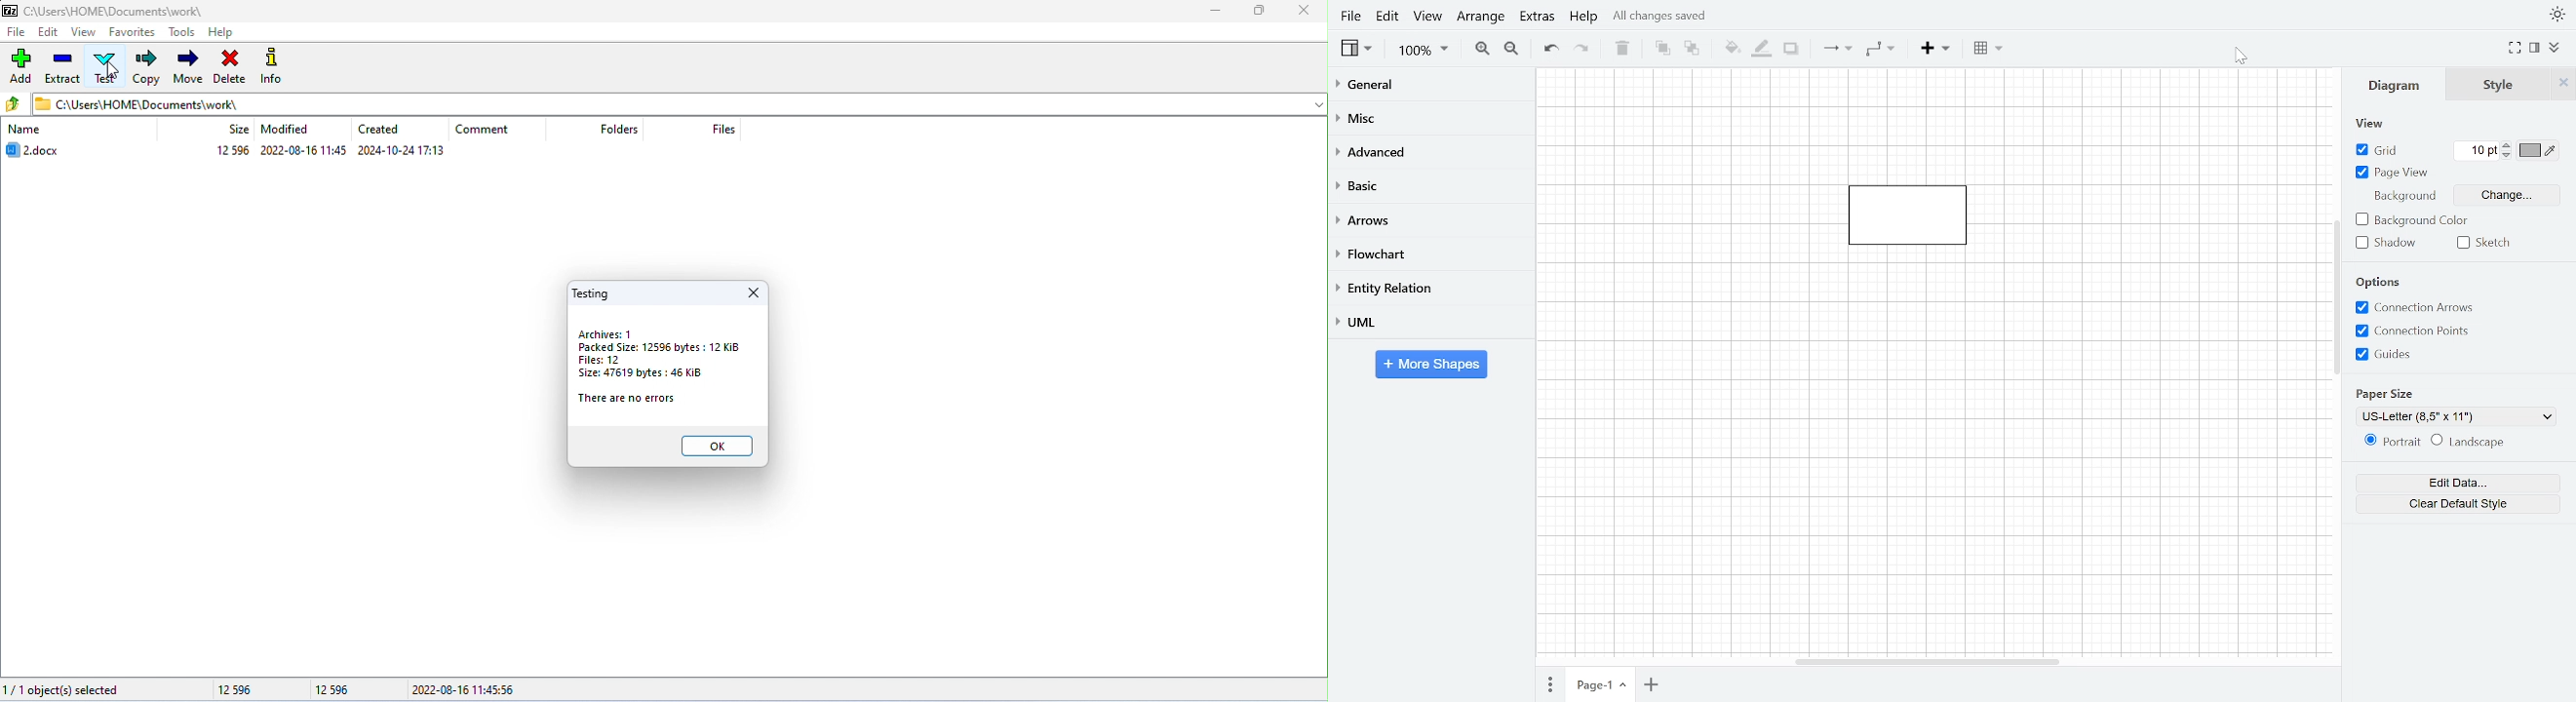 The height and width of the screenshot is (728, 2576). I want to click on Background color, so click(2412, 221).